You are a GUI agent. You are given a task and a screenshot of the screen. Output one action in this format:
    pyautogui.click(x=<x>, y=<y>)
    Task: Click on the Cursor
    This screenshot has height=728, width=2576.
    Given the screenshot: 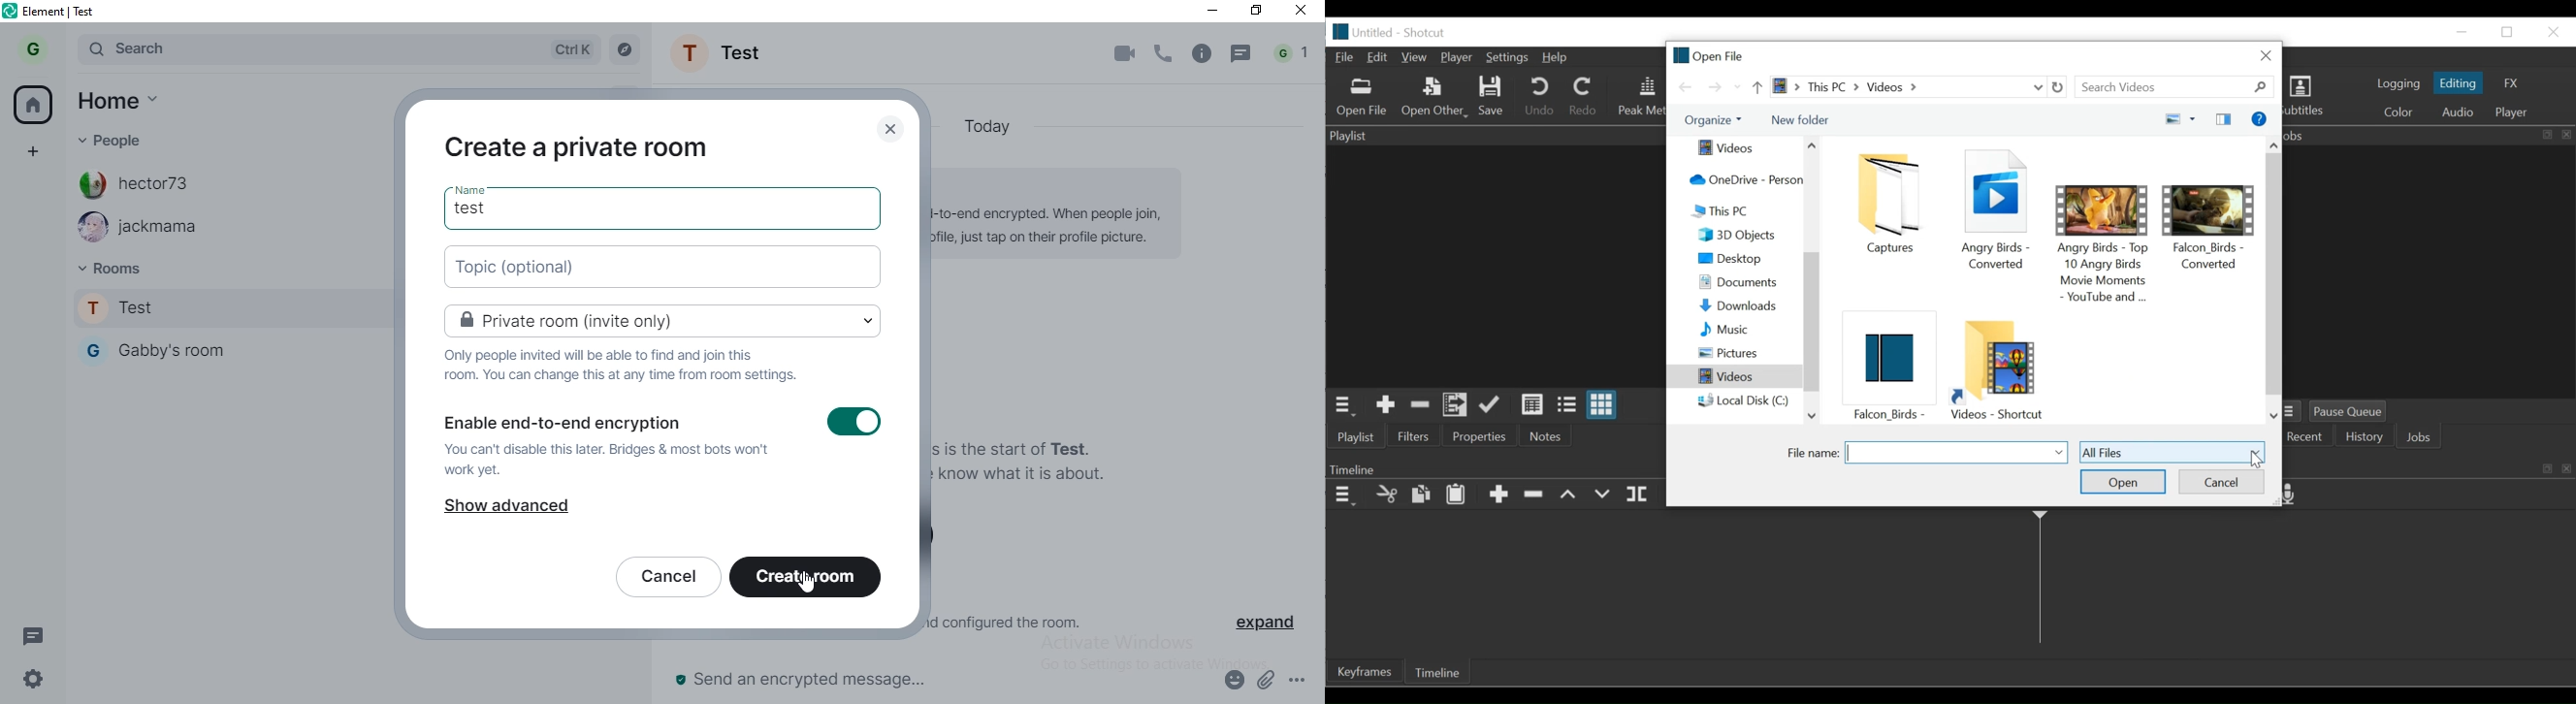 What is the action you would take?
    pyautogui.click(x=2254, y=462)
    